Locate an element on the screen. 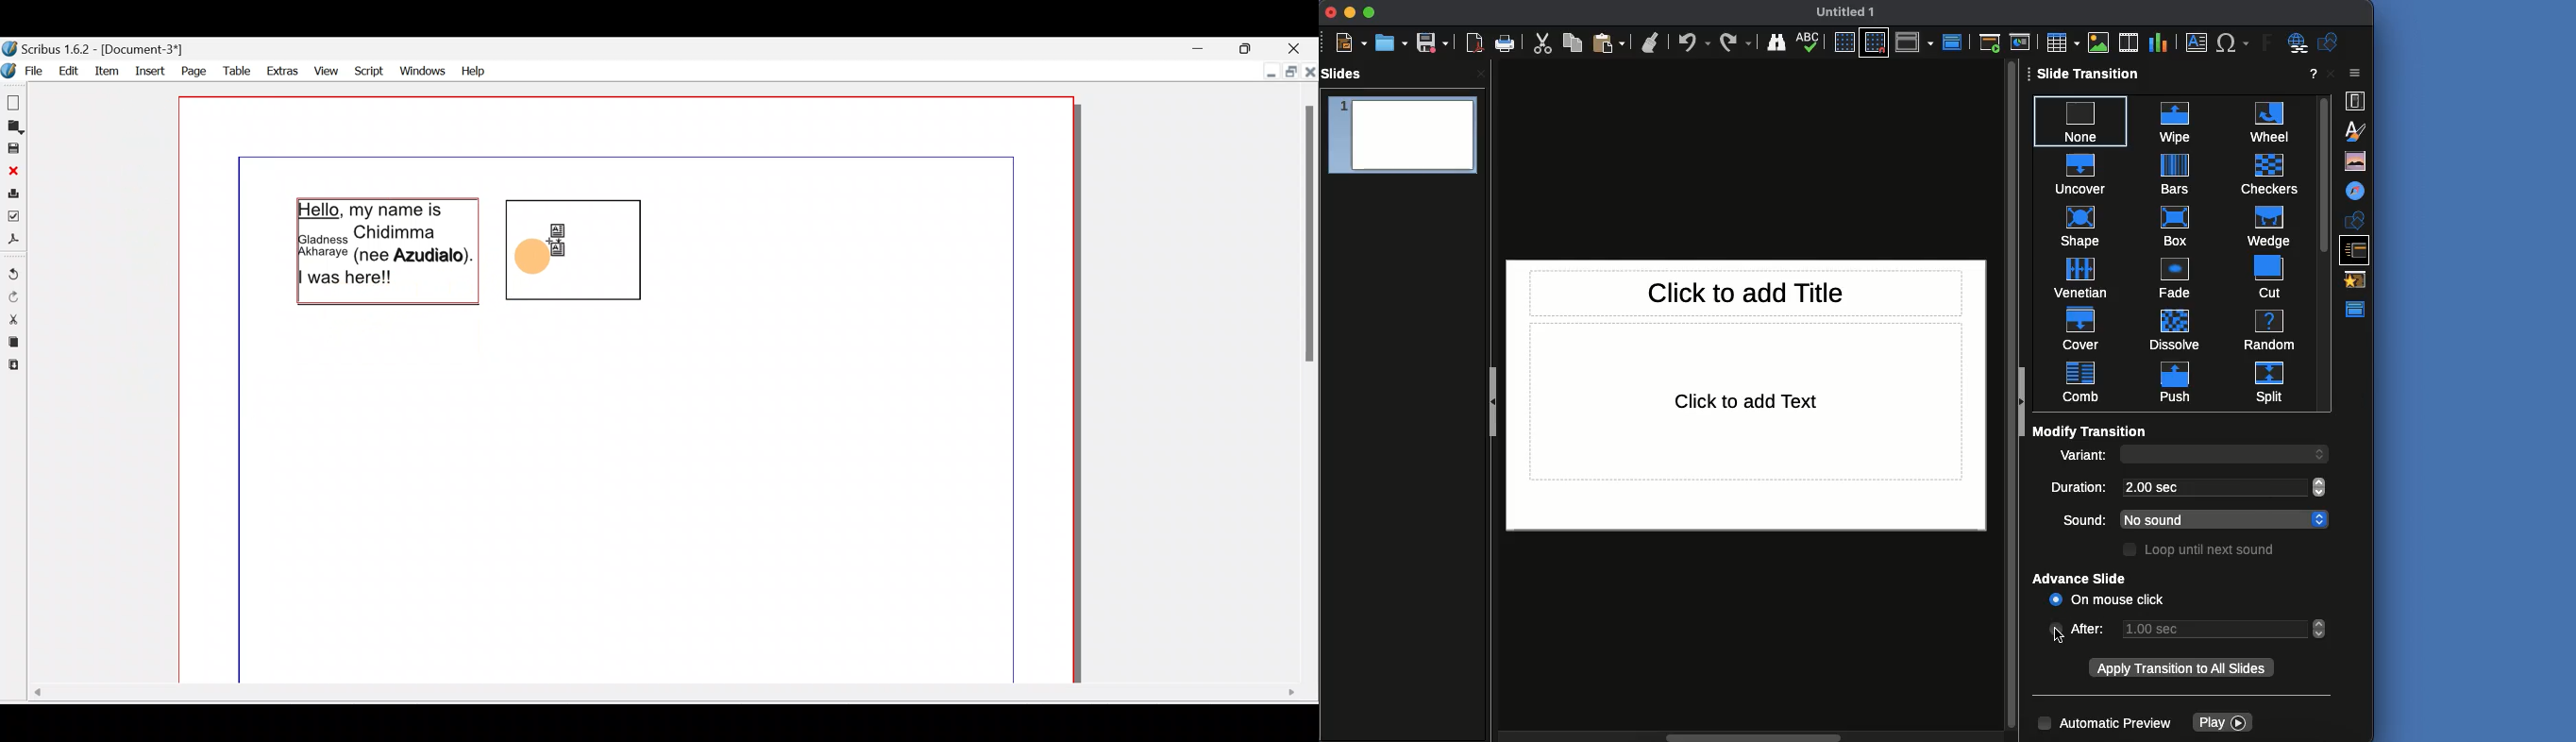 The width and height of the screenshot is (2576, 756). comb is located at coordinates (2081, 382).